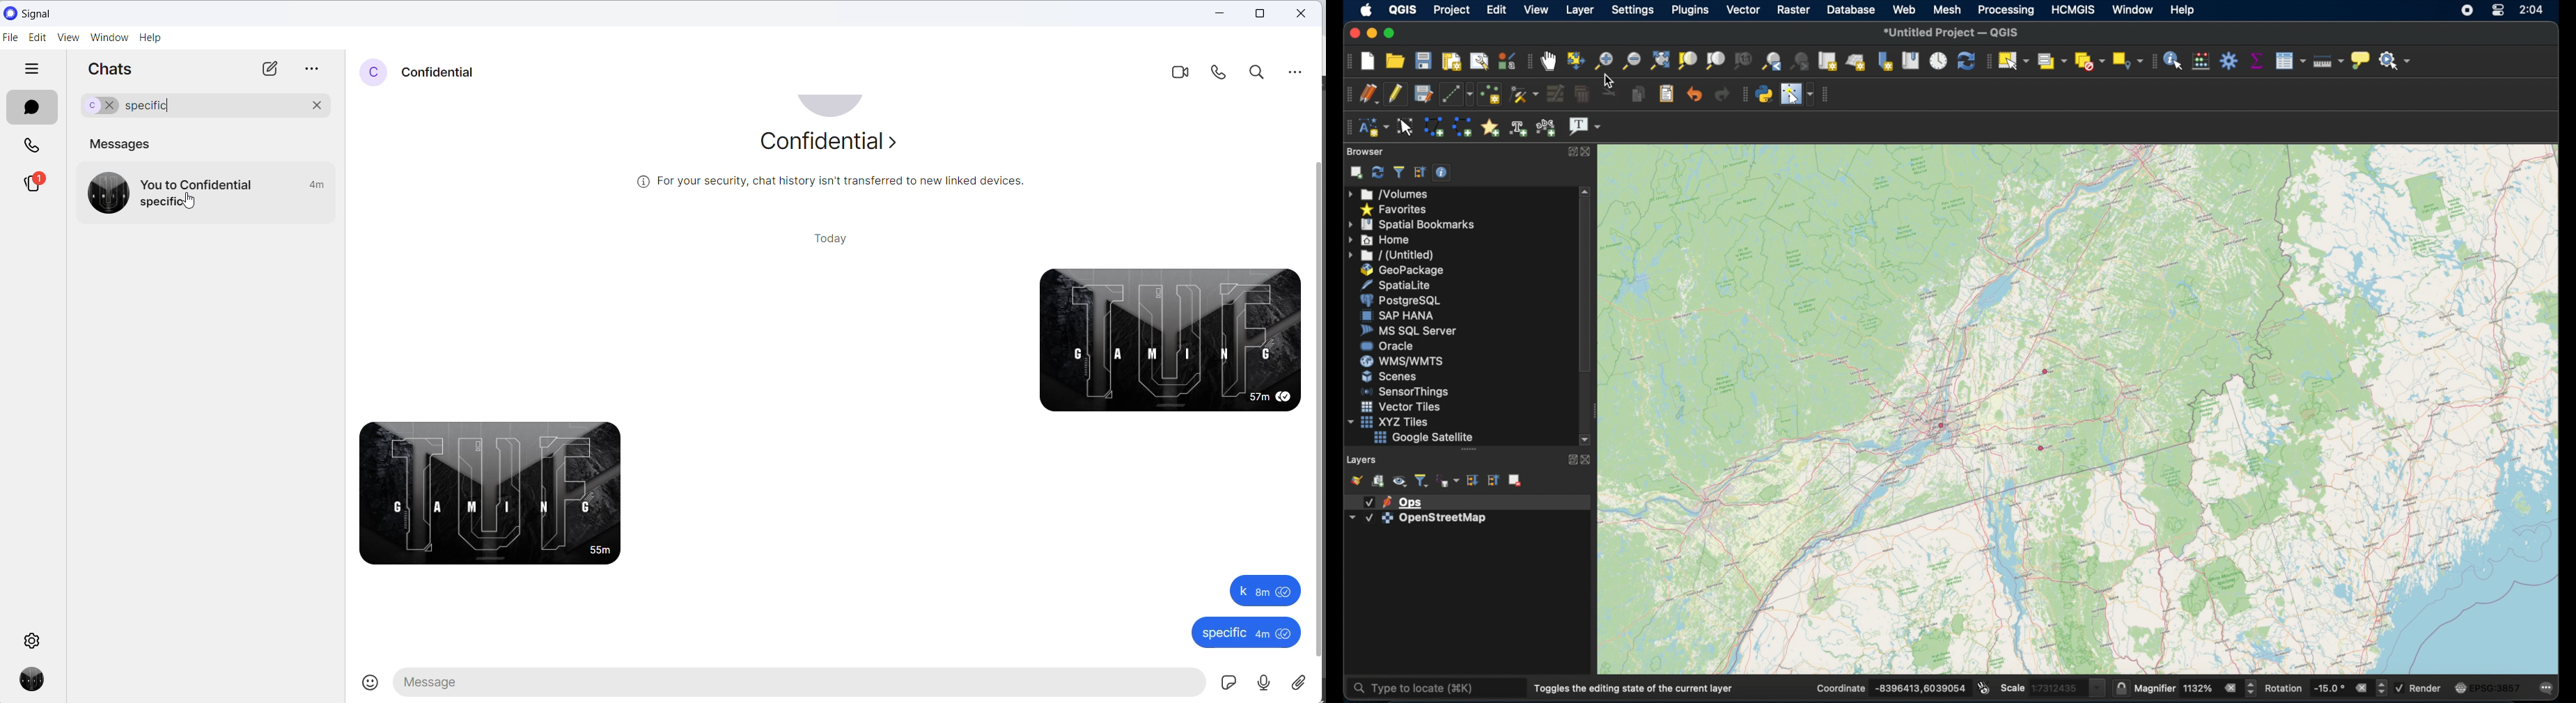 This screenshot has width=2576, height=728. I want to click on zoom to native resolution, so click(1743, 61).